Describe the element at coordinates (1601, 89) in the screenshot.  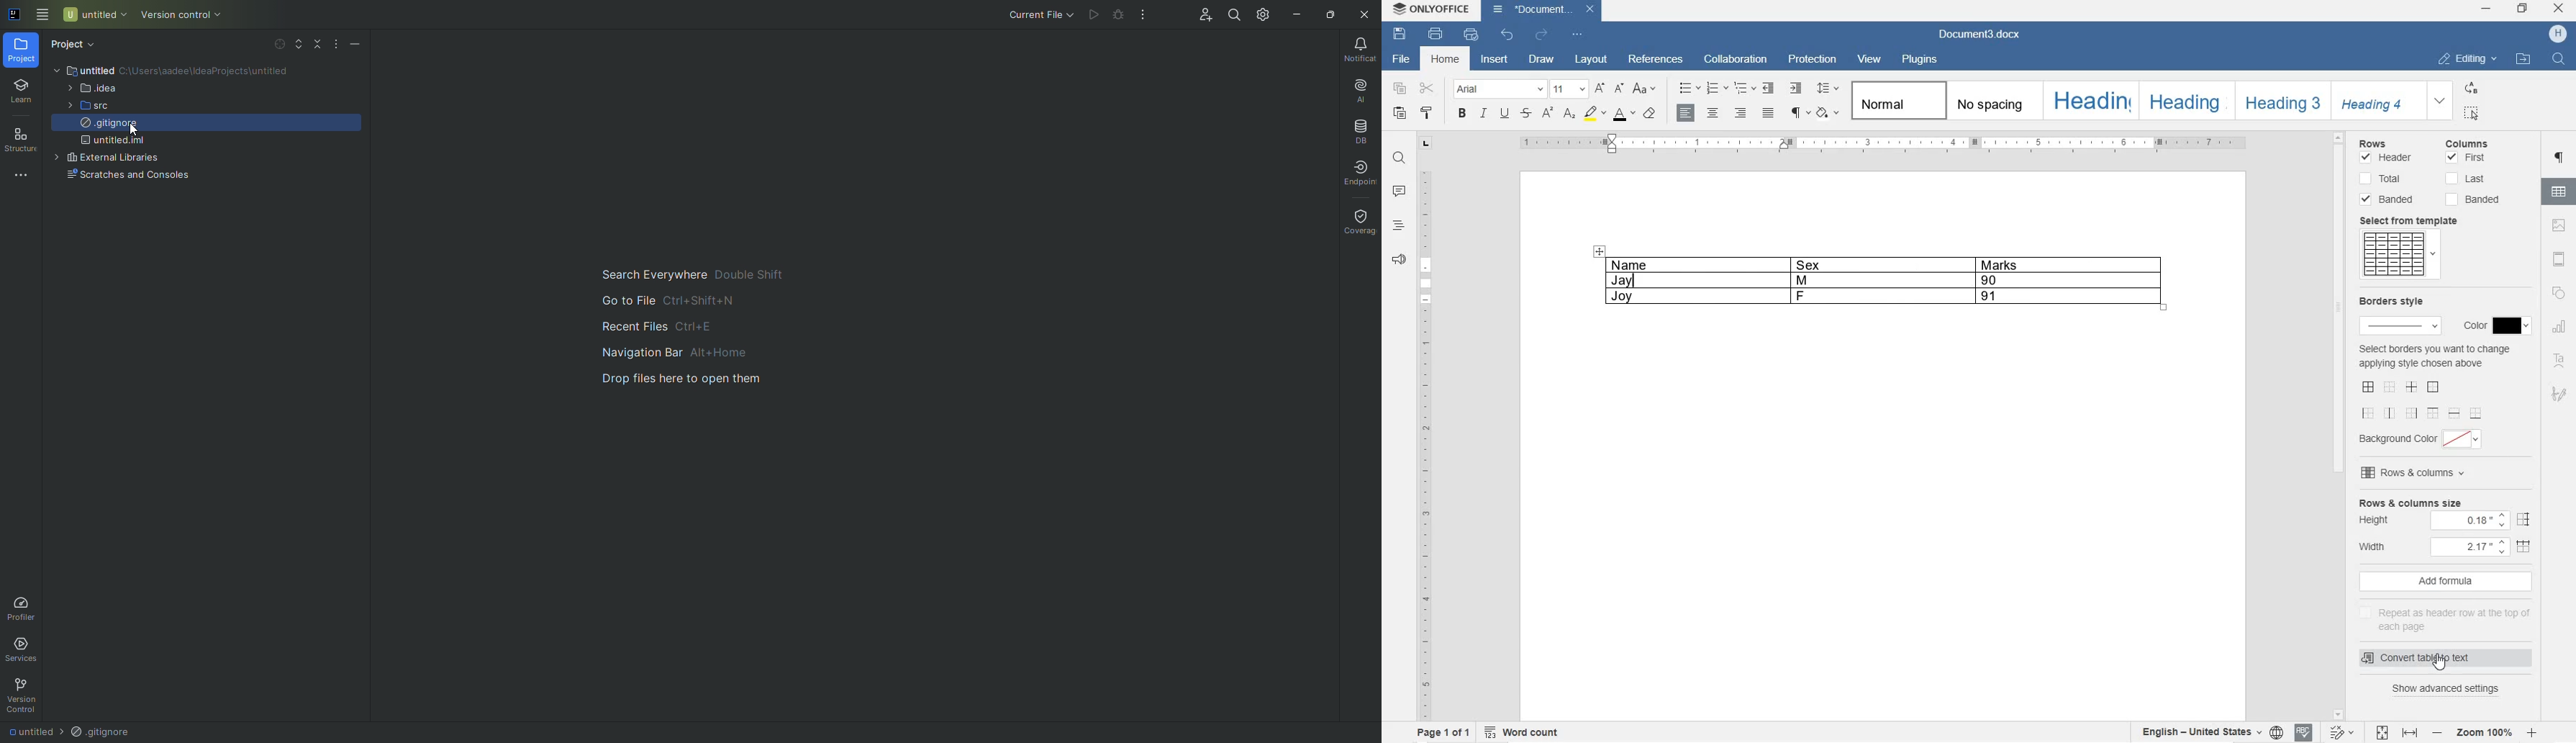
I see `INCREMENT FONT SIZE` at that location.